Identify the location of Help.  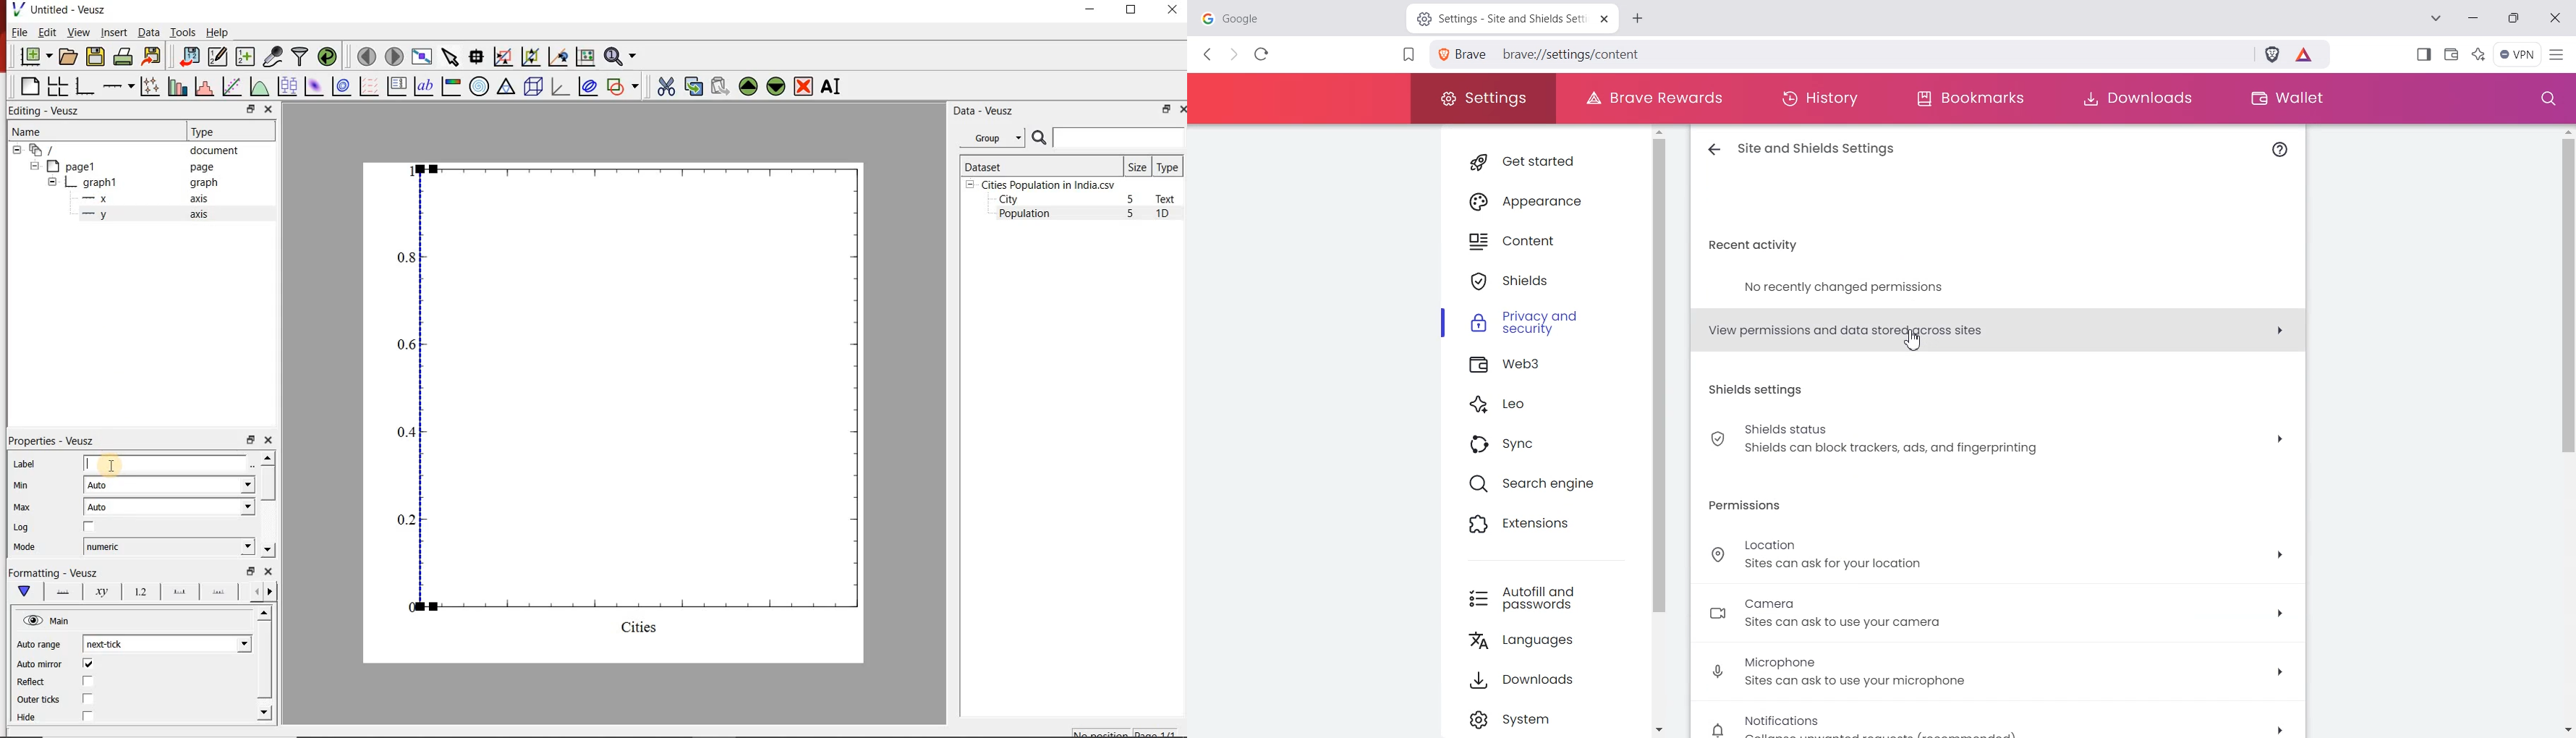
(218, 32).